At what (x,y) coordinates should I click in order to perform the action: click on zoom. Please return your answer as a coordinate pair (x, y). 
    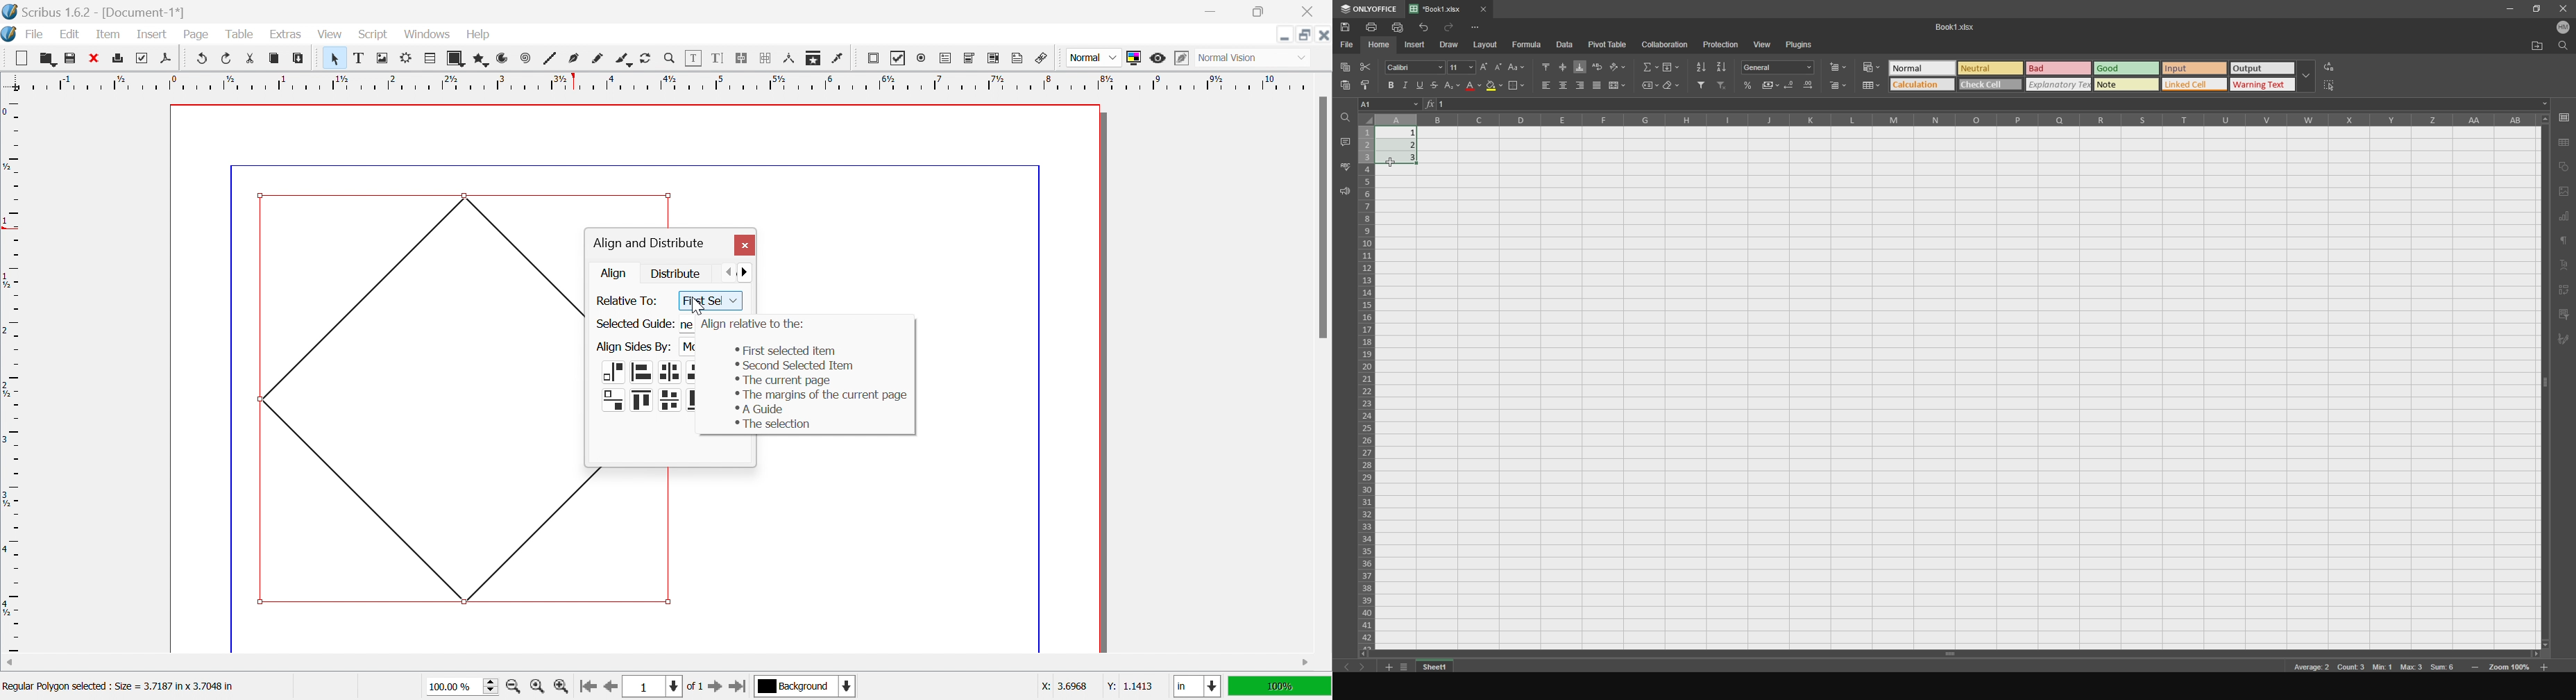
    Looking at the image, I should click on (2510, 669).